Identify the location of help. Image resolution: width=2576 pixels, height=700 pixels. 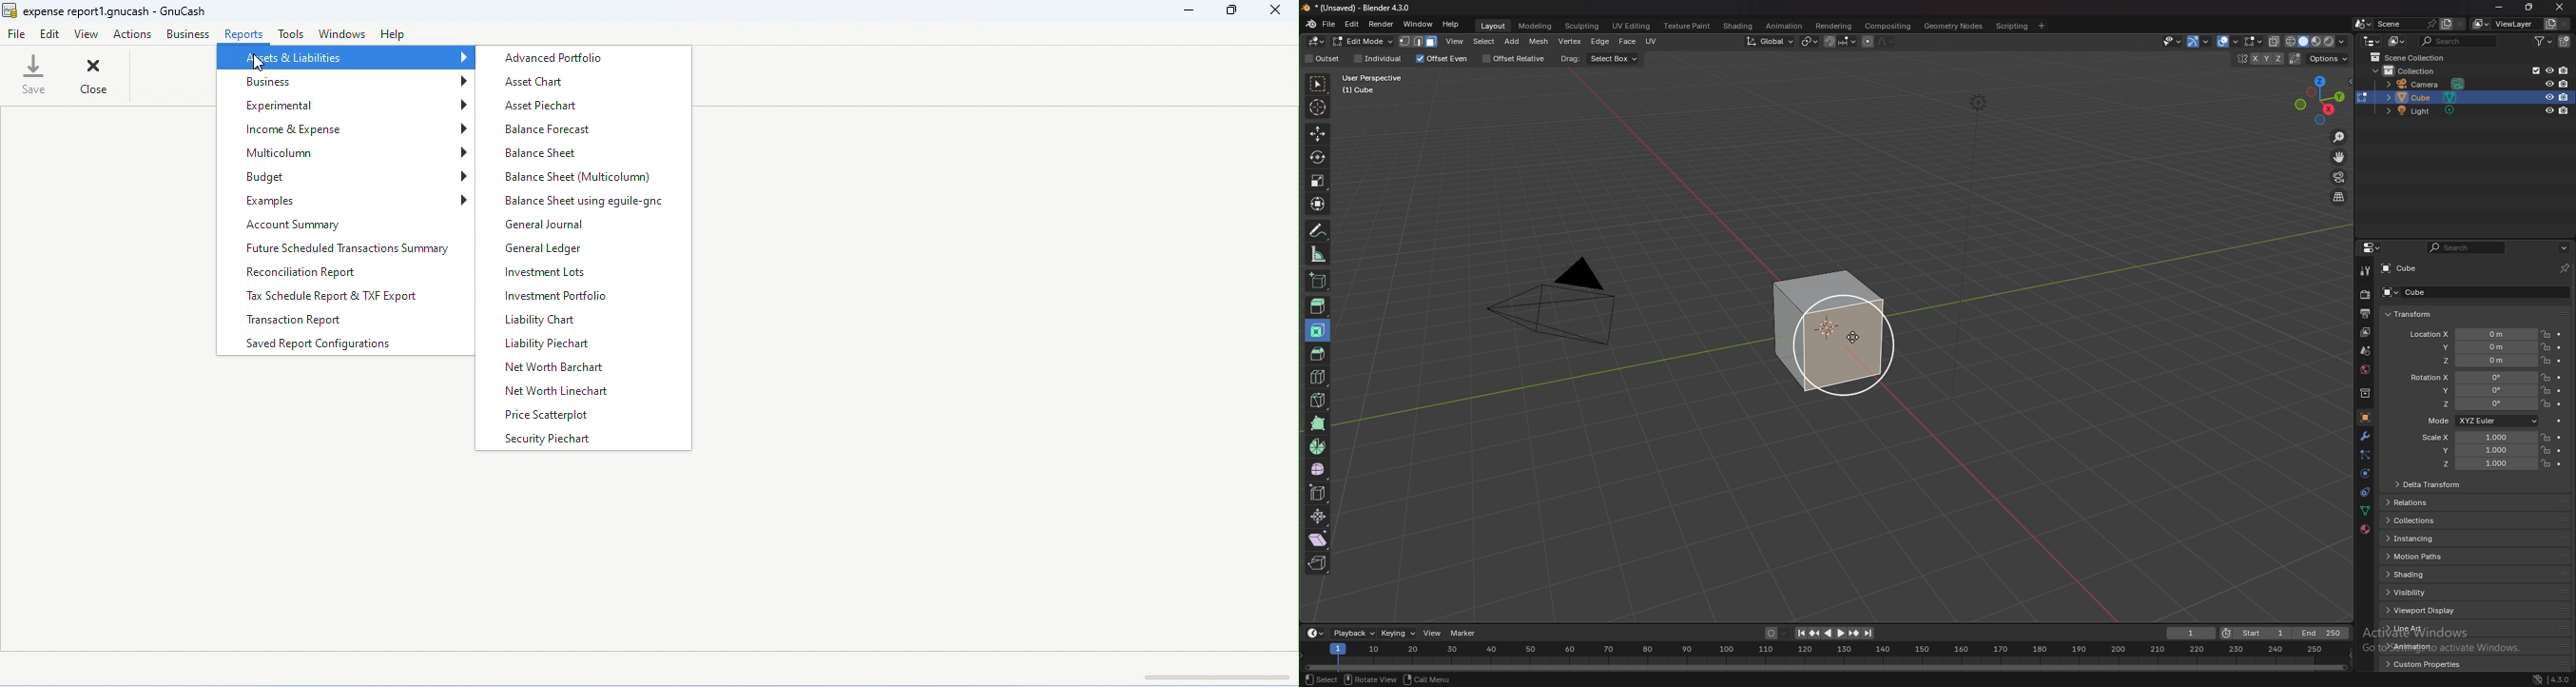
(1451, 24).